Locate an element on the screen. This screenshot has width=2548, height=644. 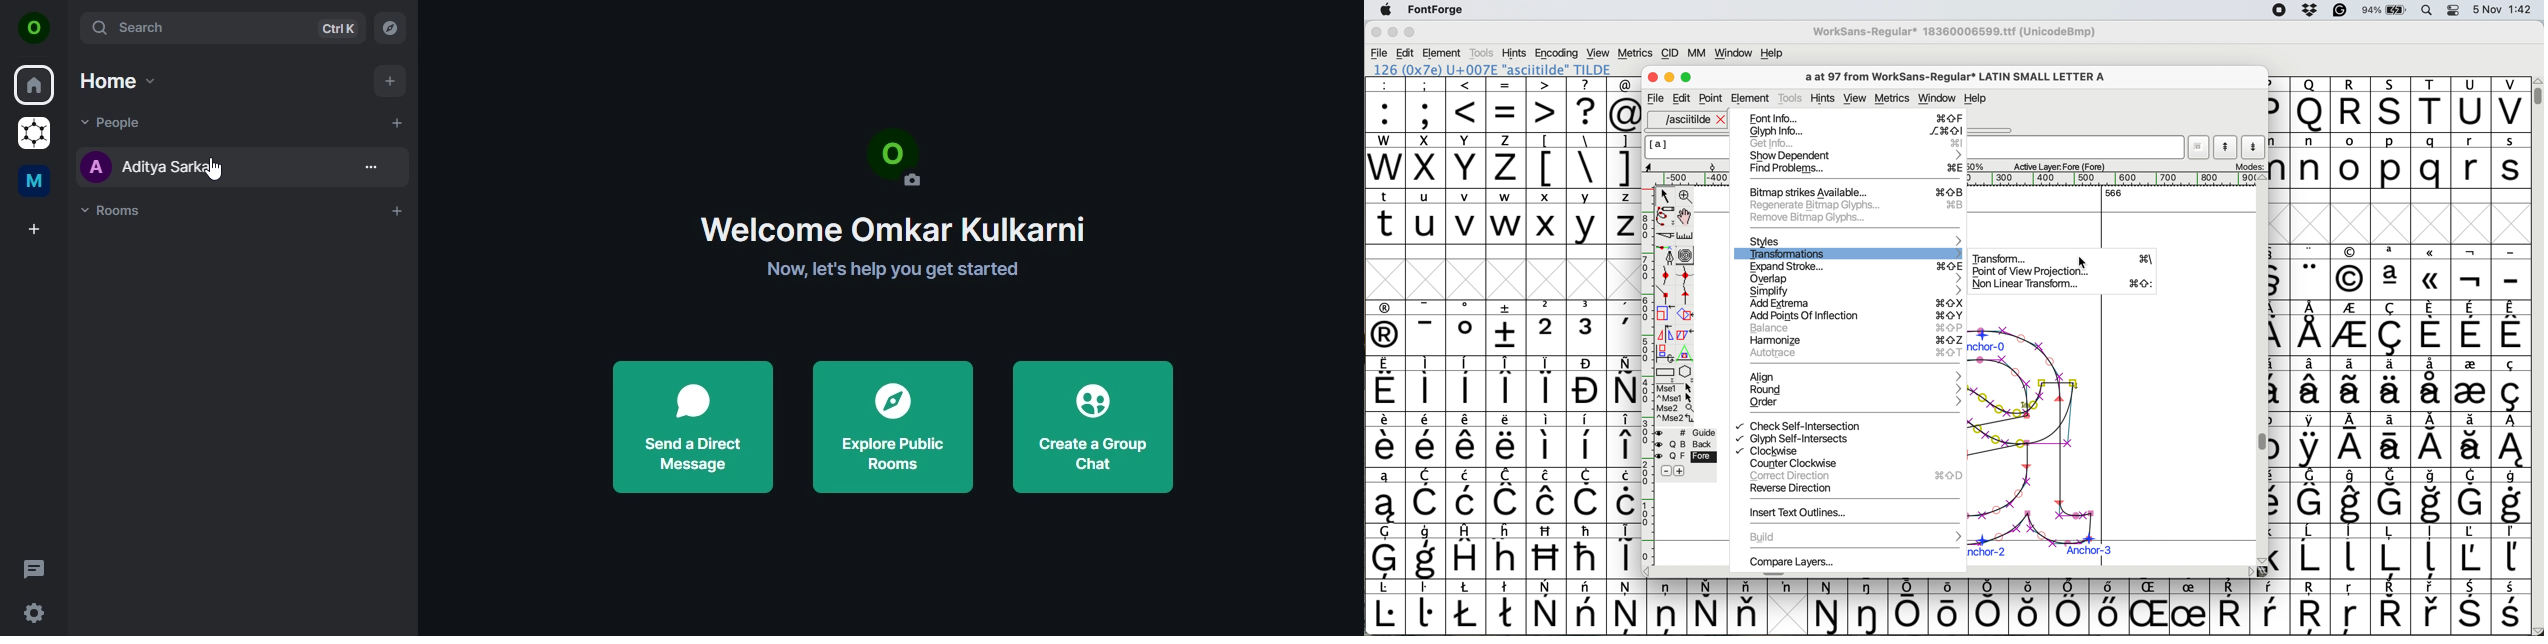
screen recorder is located at coordinates (2278, 11).